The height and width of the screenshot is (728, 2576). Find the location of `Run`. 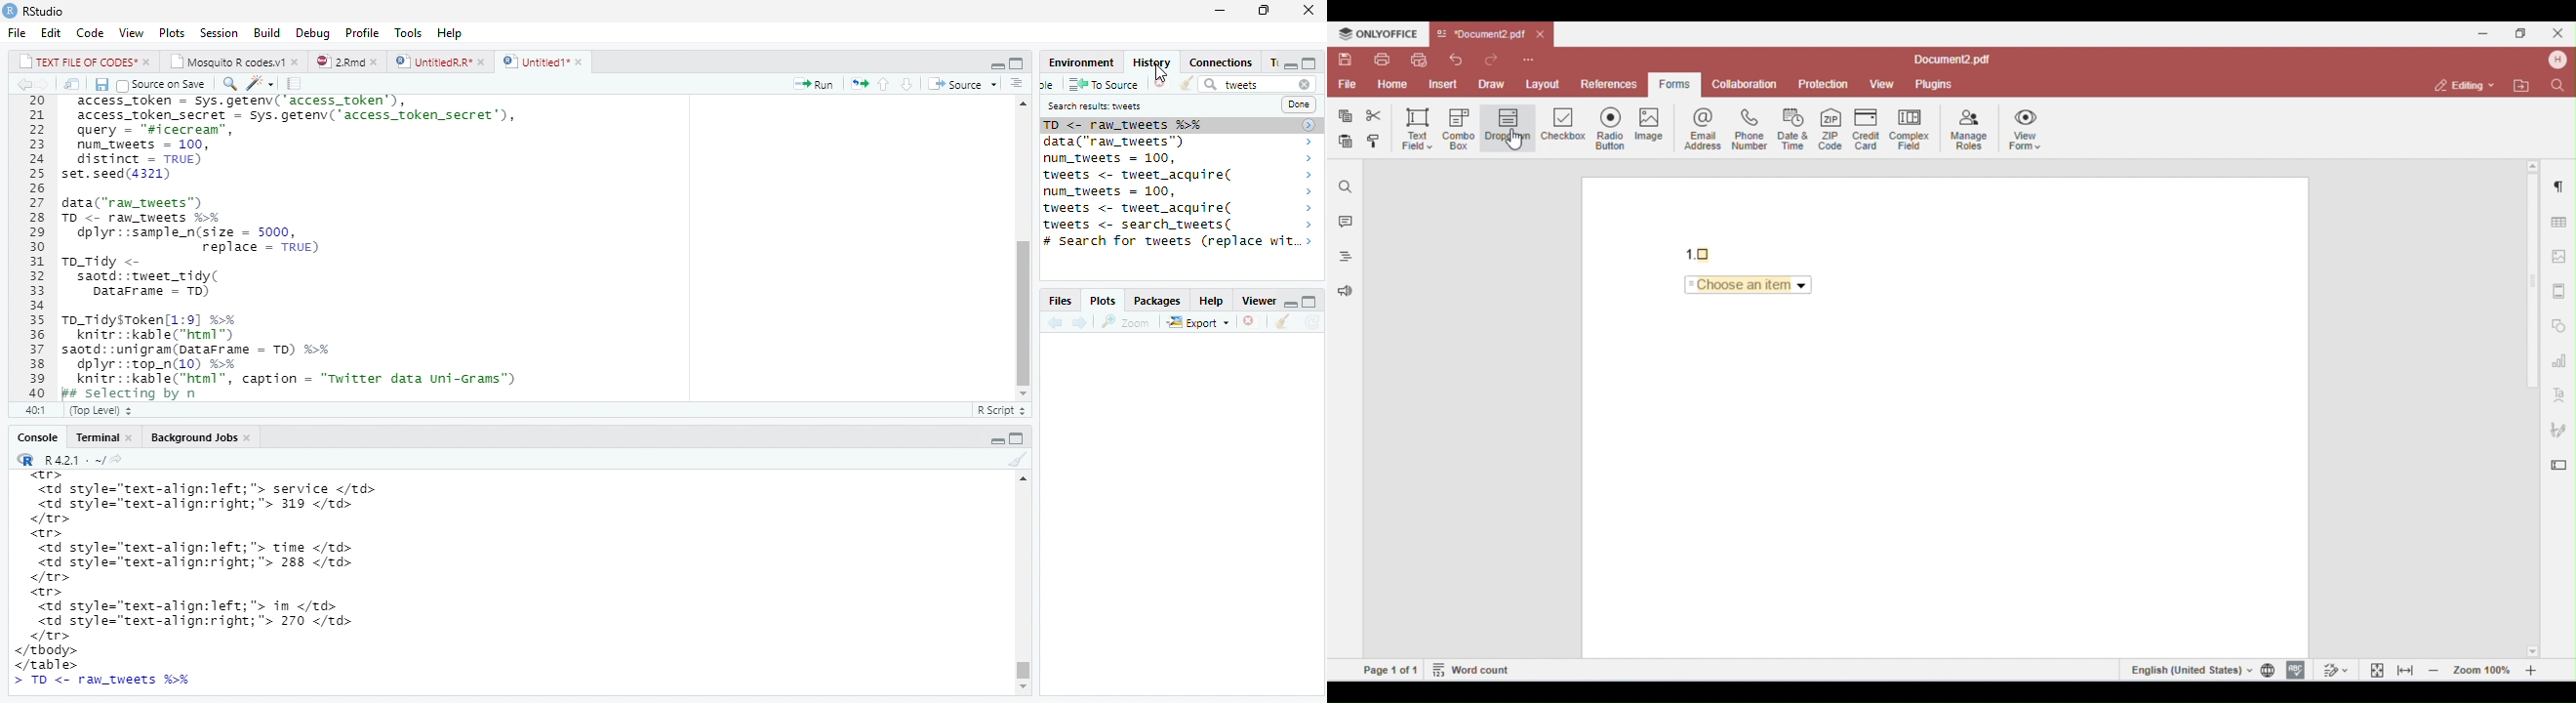

Run is located at coordinates (813, 83).